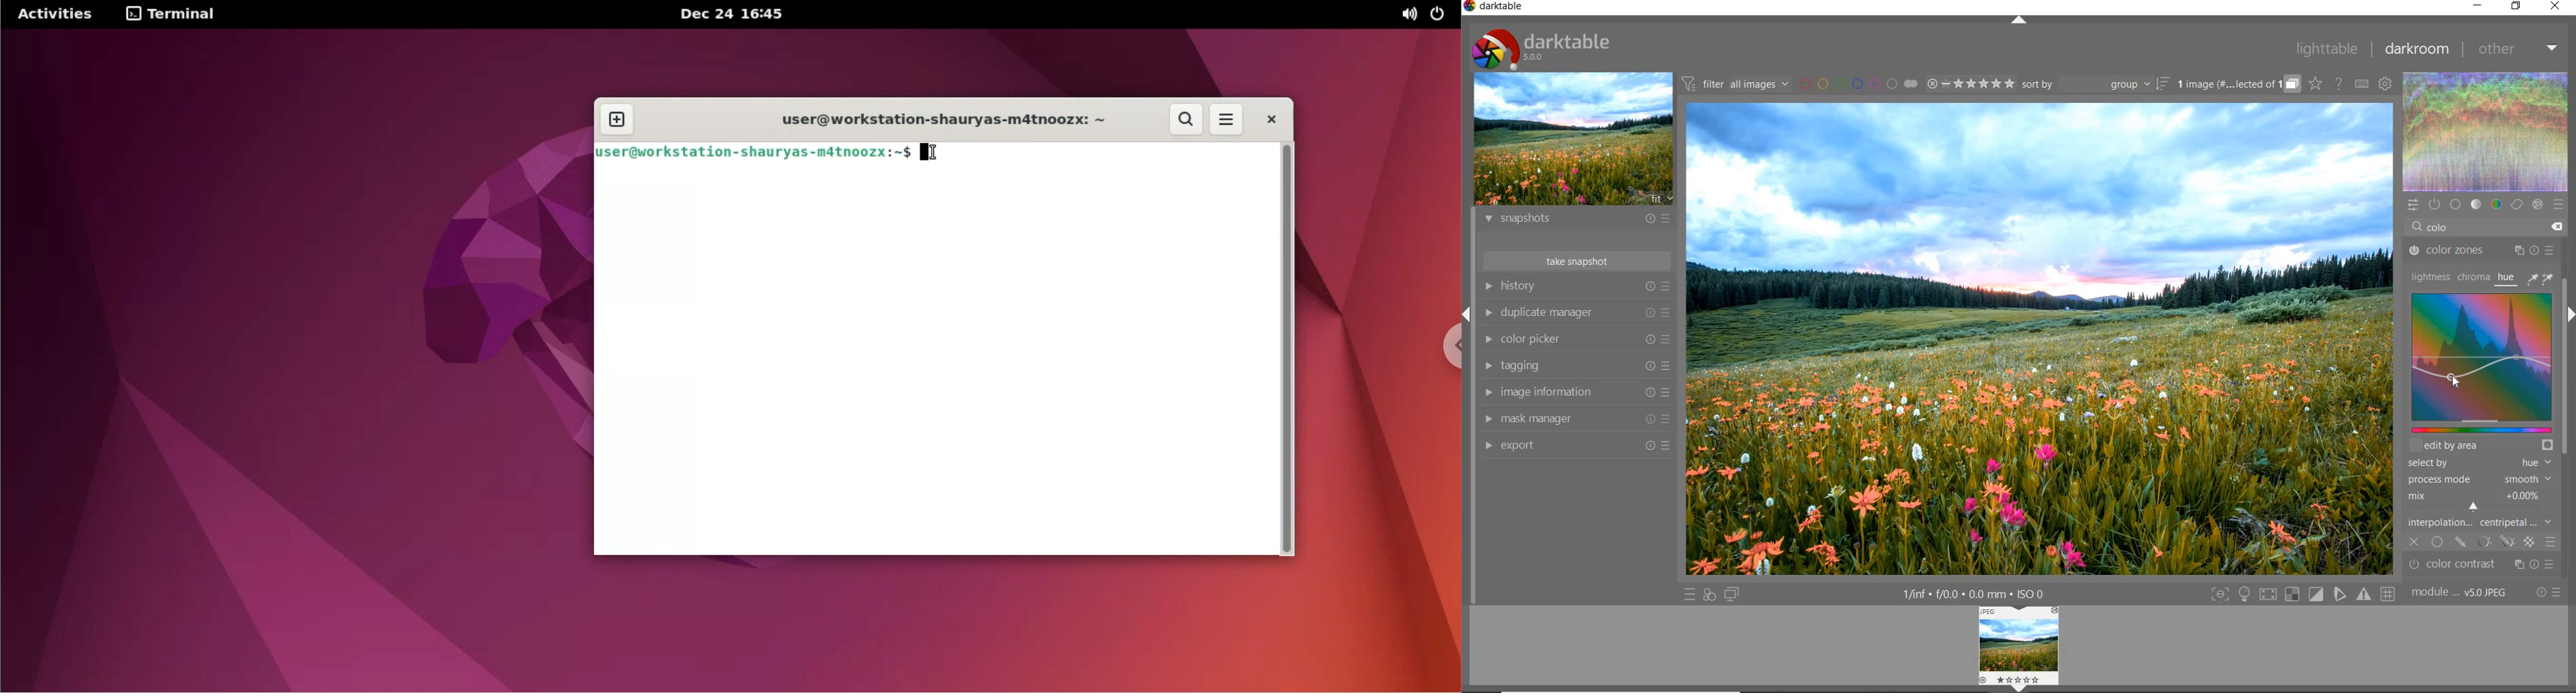 The image size is (2576, 700). Describe the element at coordinates (2434, 203) in the screenshot. I see `show only active modules` at that location.